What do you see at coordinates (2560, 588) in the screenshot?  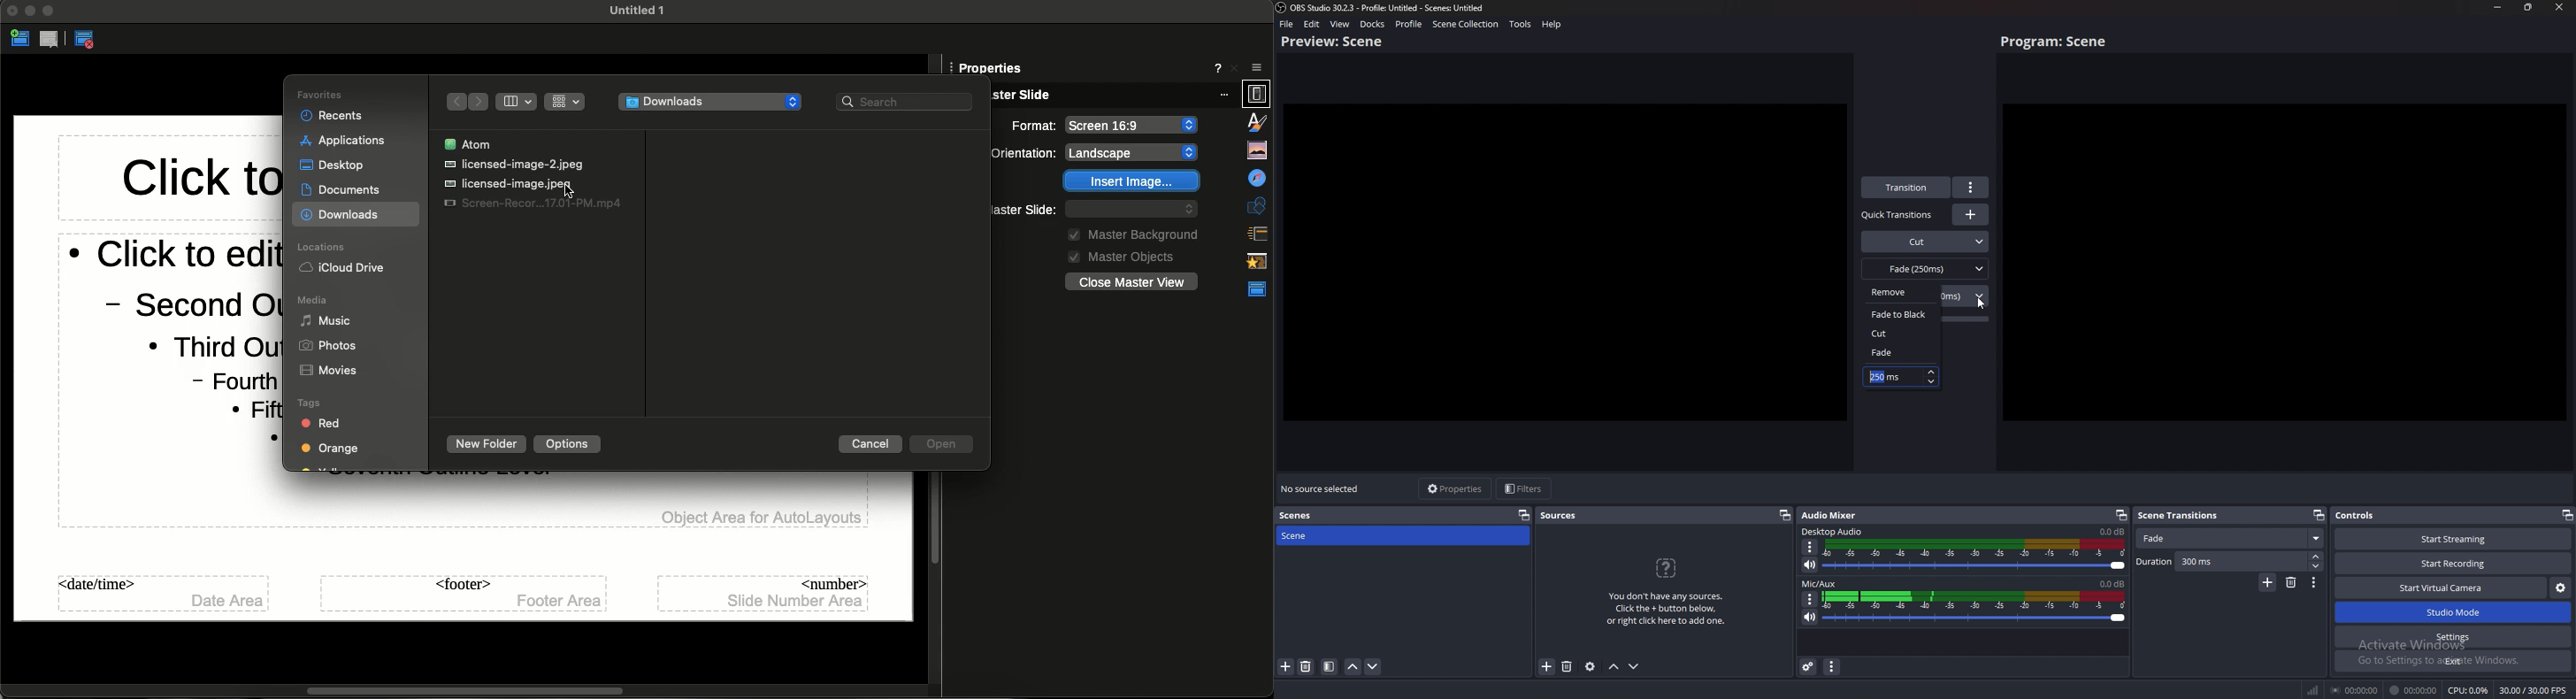 I see `Configure virtual camera` at bounding box center [2560, 588].